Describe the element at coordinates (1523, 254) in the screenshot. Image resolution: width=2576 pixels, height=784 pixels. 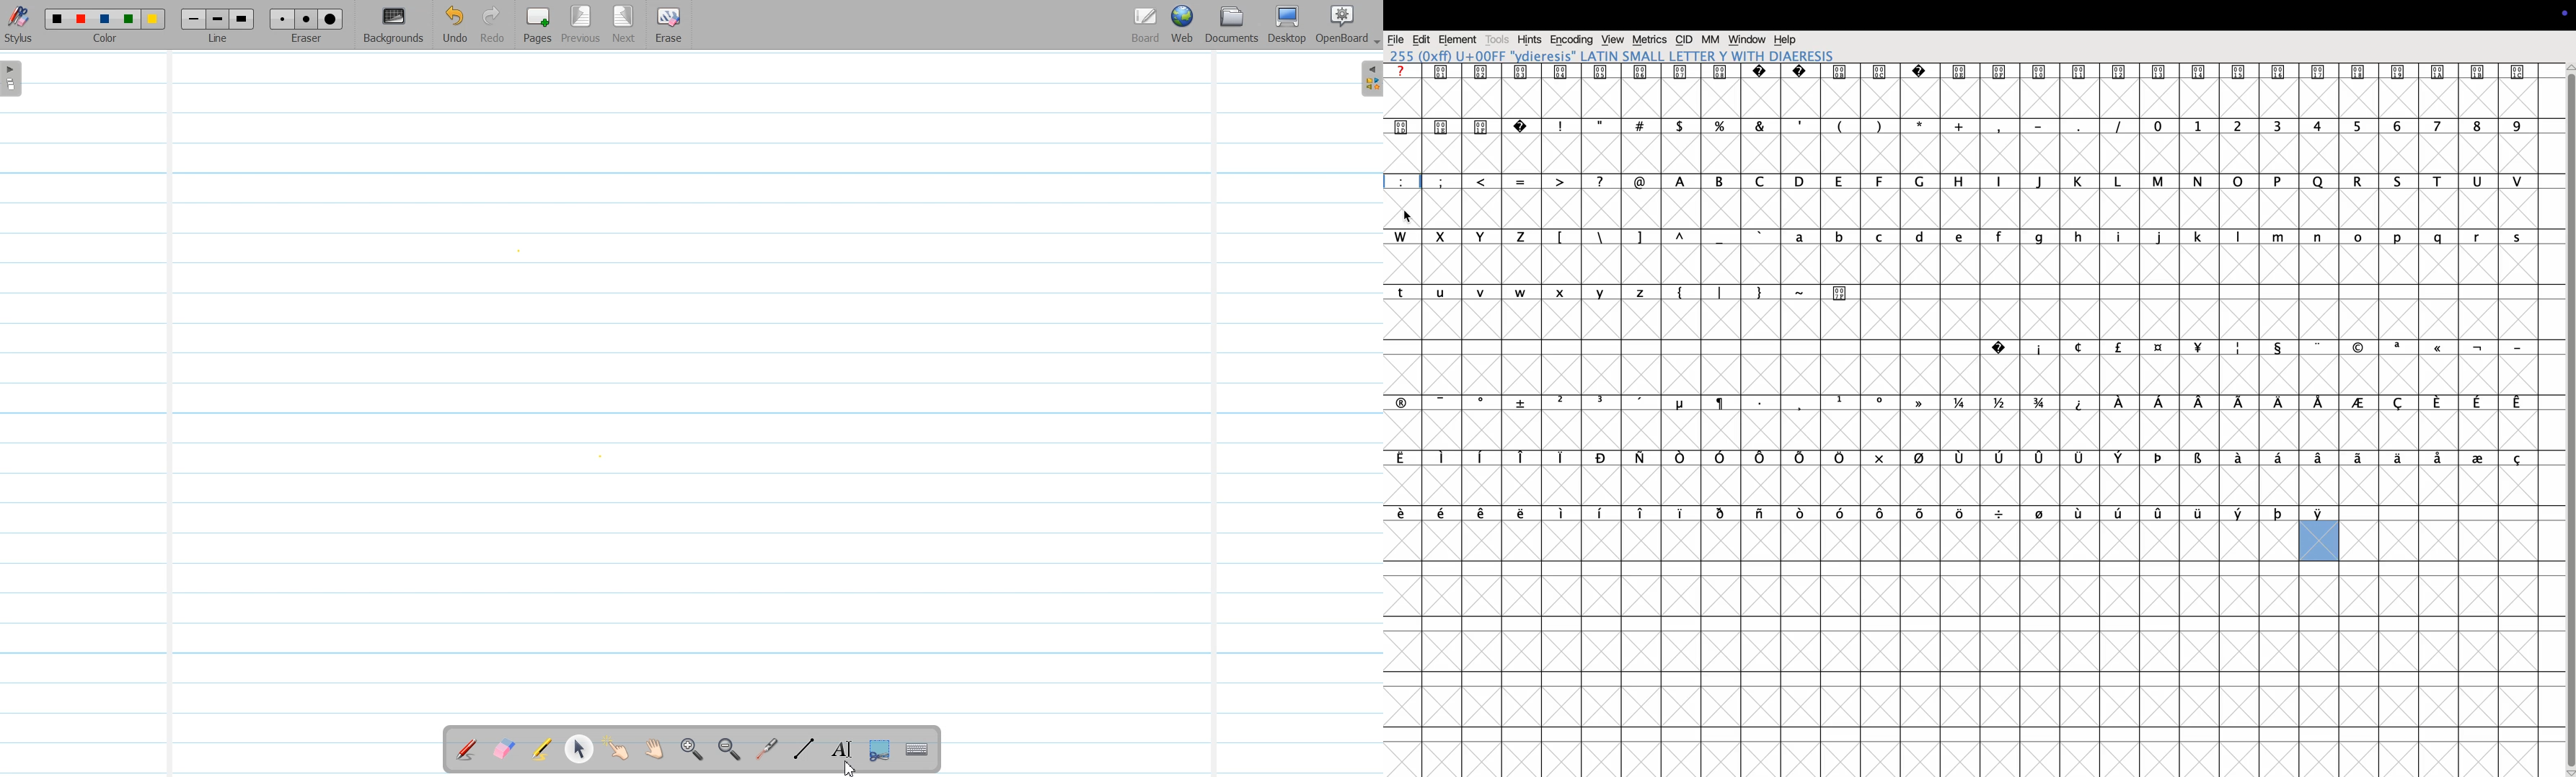
I see `Z` at that location.